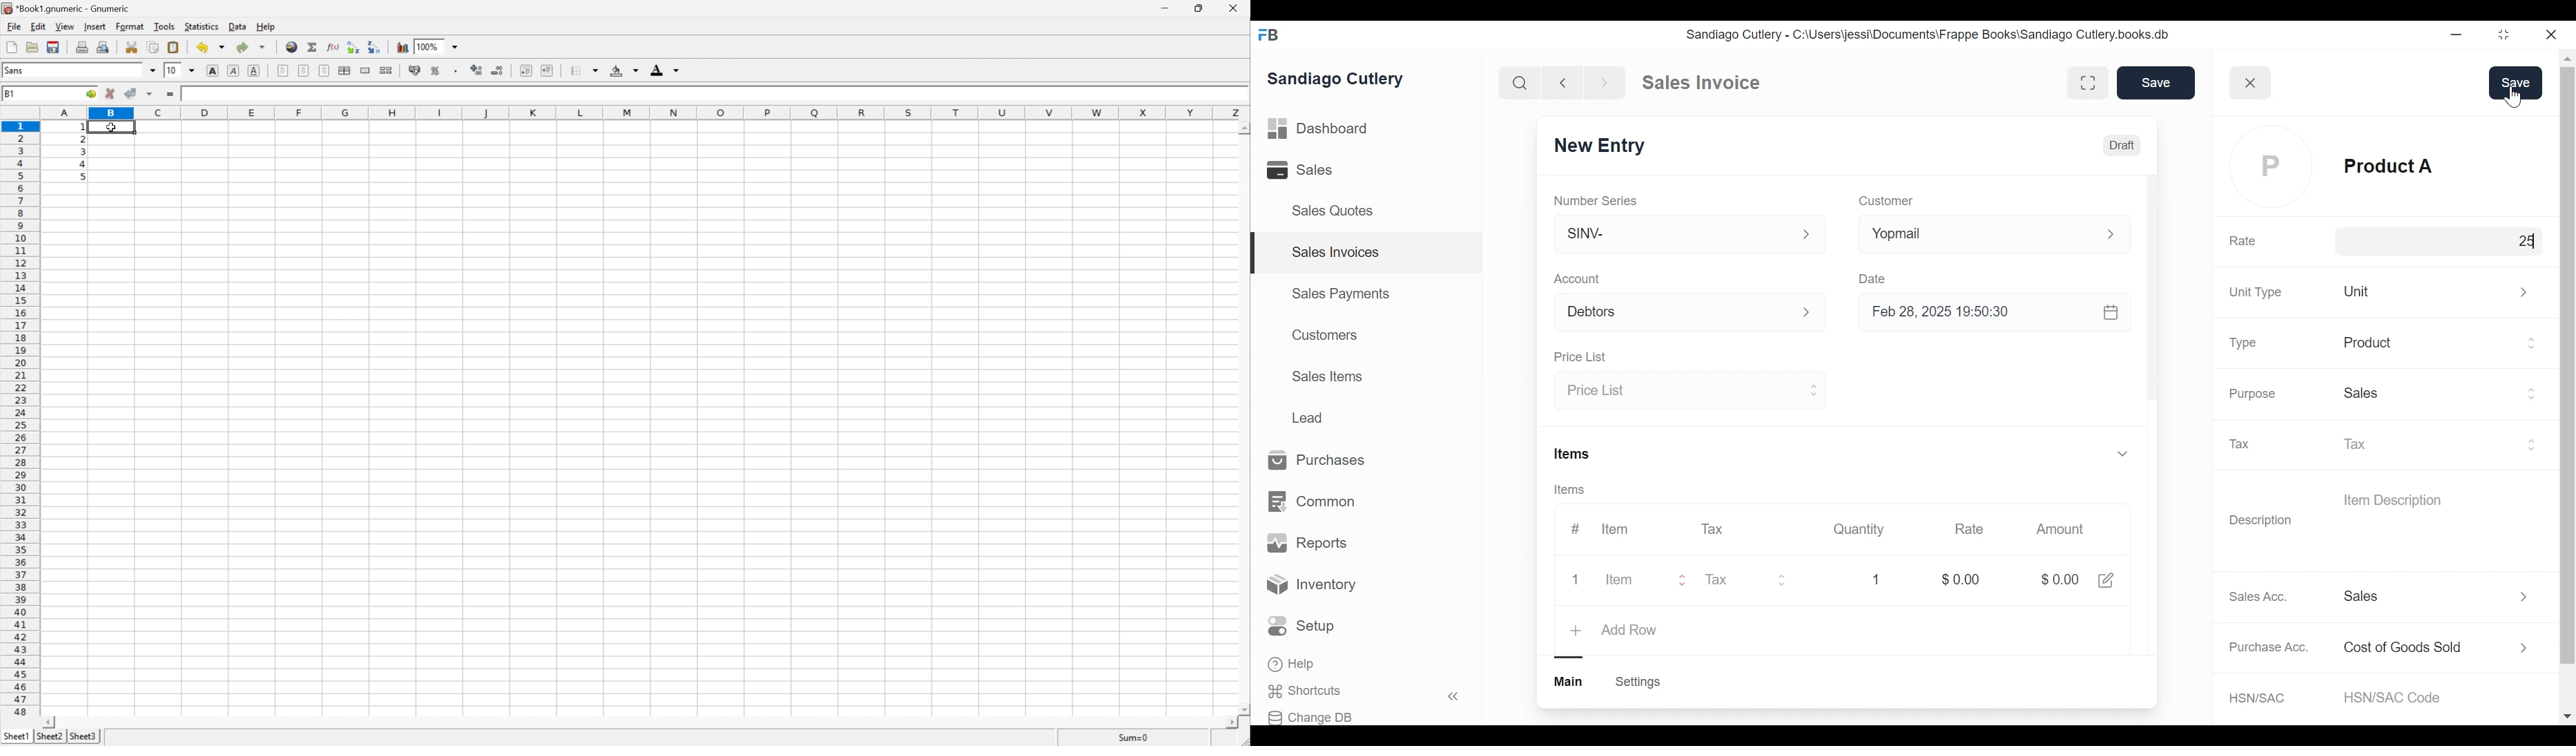  What do you see at coordinates (81, 126) in the screenshot?
I see `` at bounding box center [81, 126].